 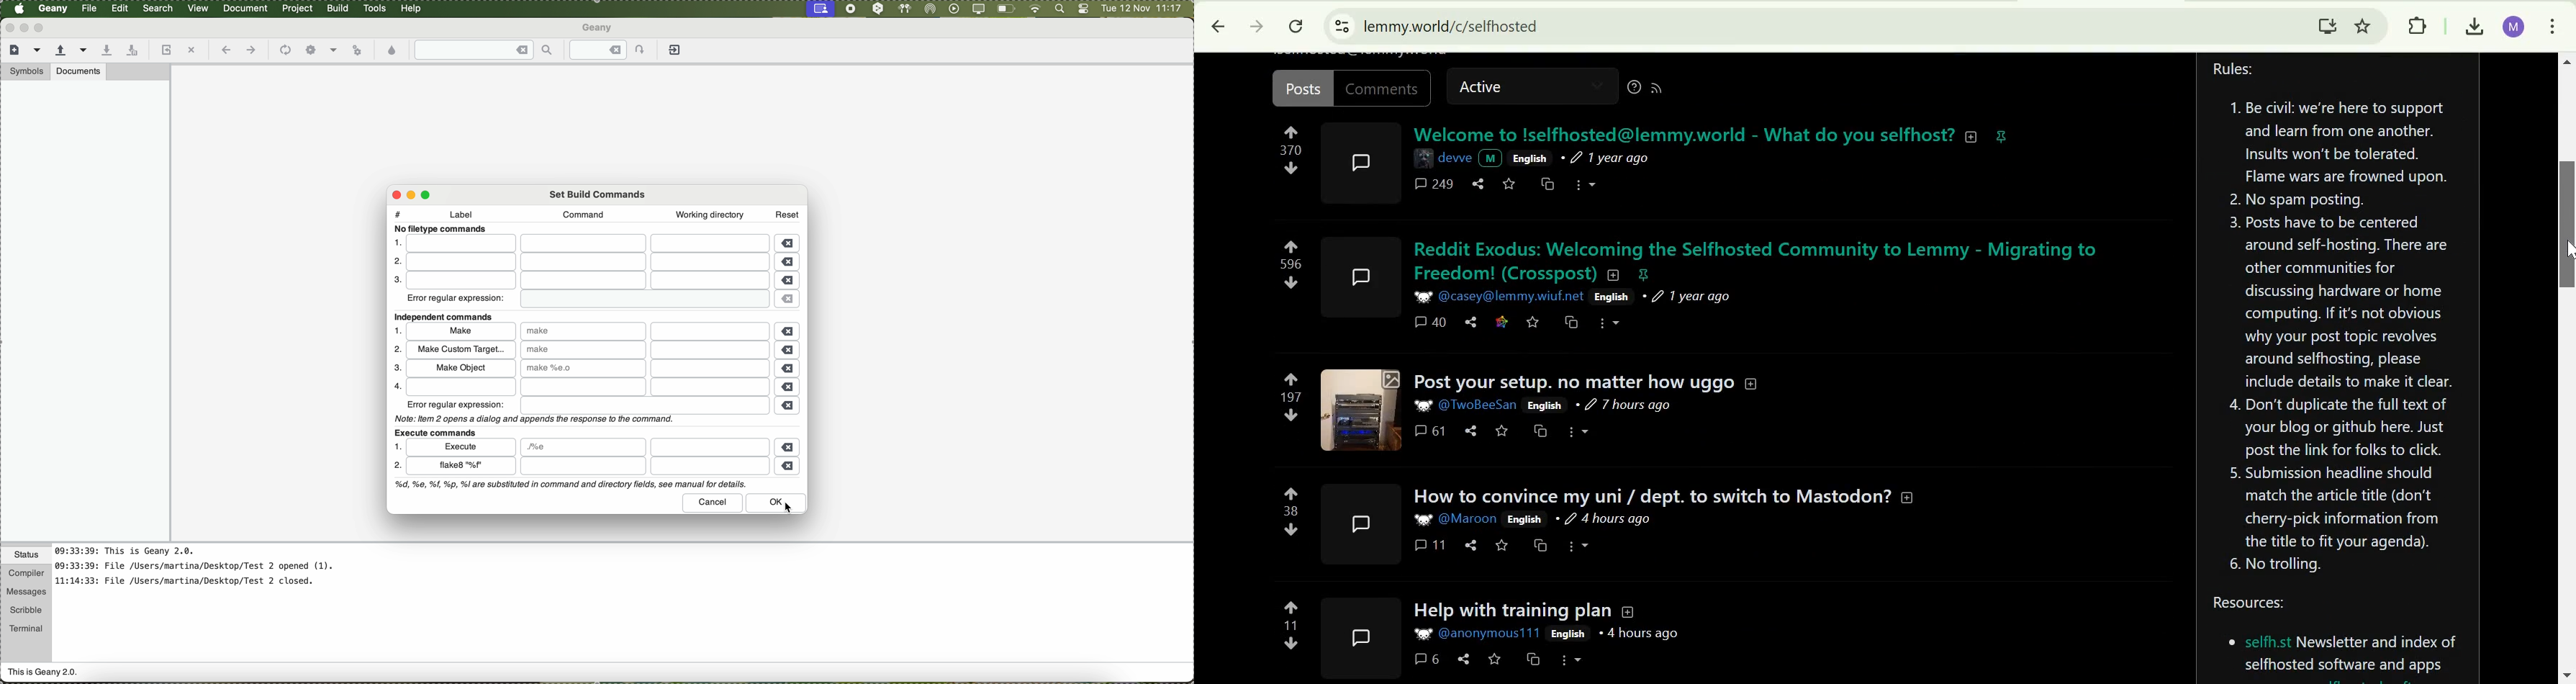 I want to click on #, so click(x=398, y=212).